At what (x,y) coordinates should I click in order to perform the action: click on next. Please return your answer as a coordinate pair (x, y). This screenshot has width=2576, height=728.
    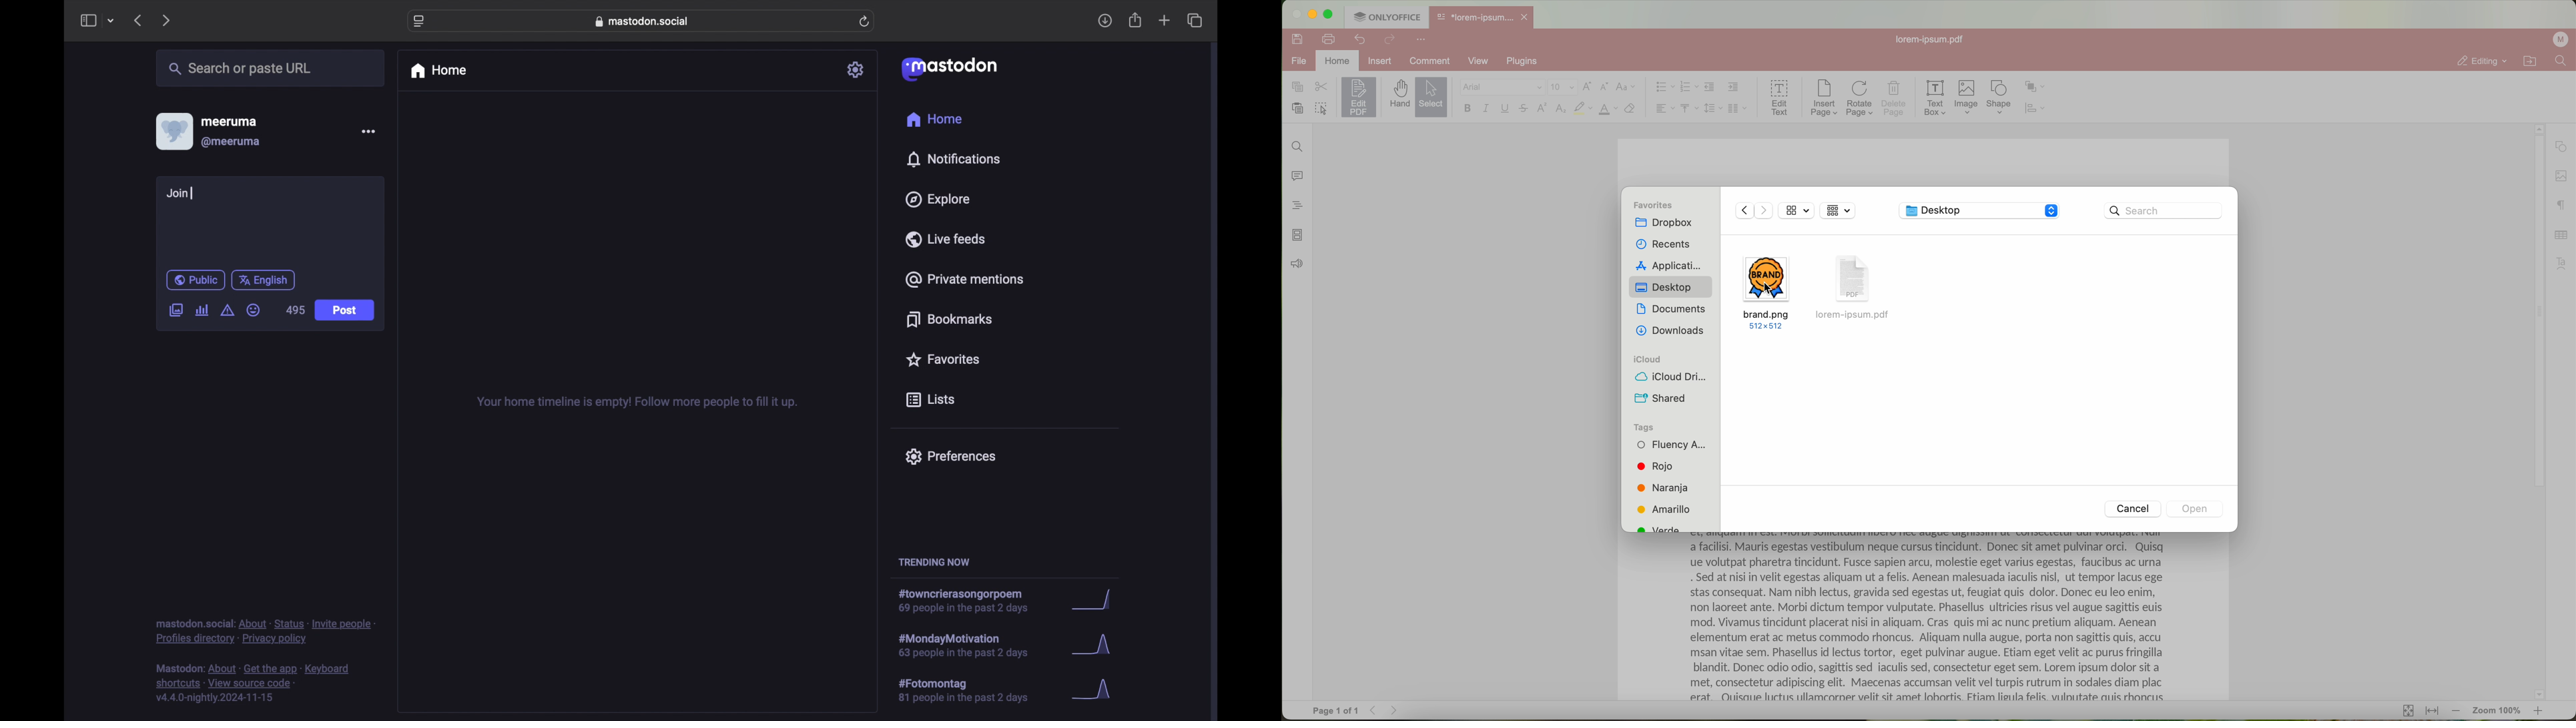
    Looking at the image, I should click on (168, 20).